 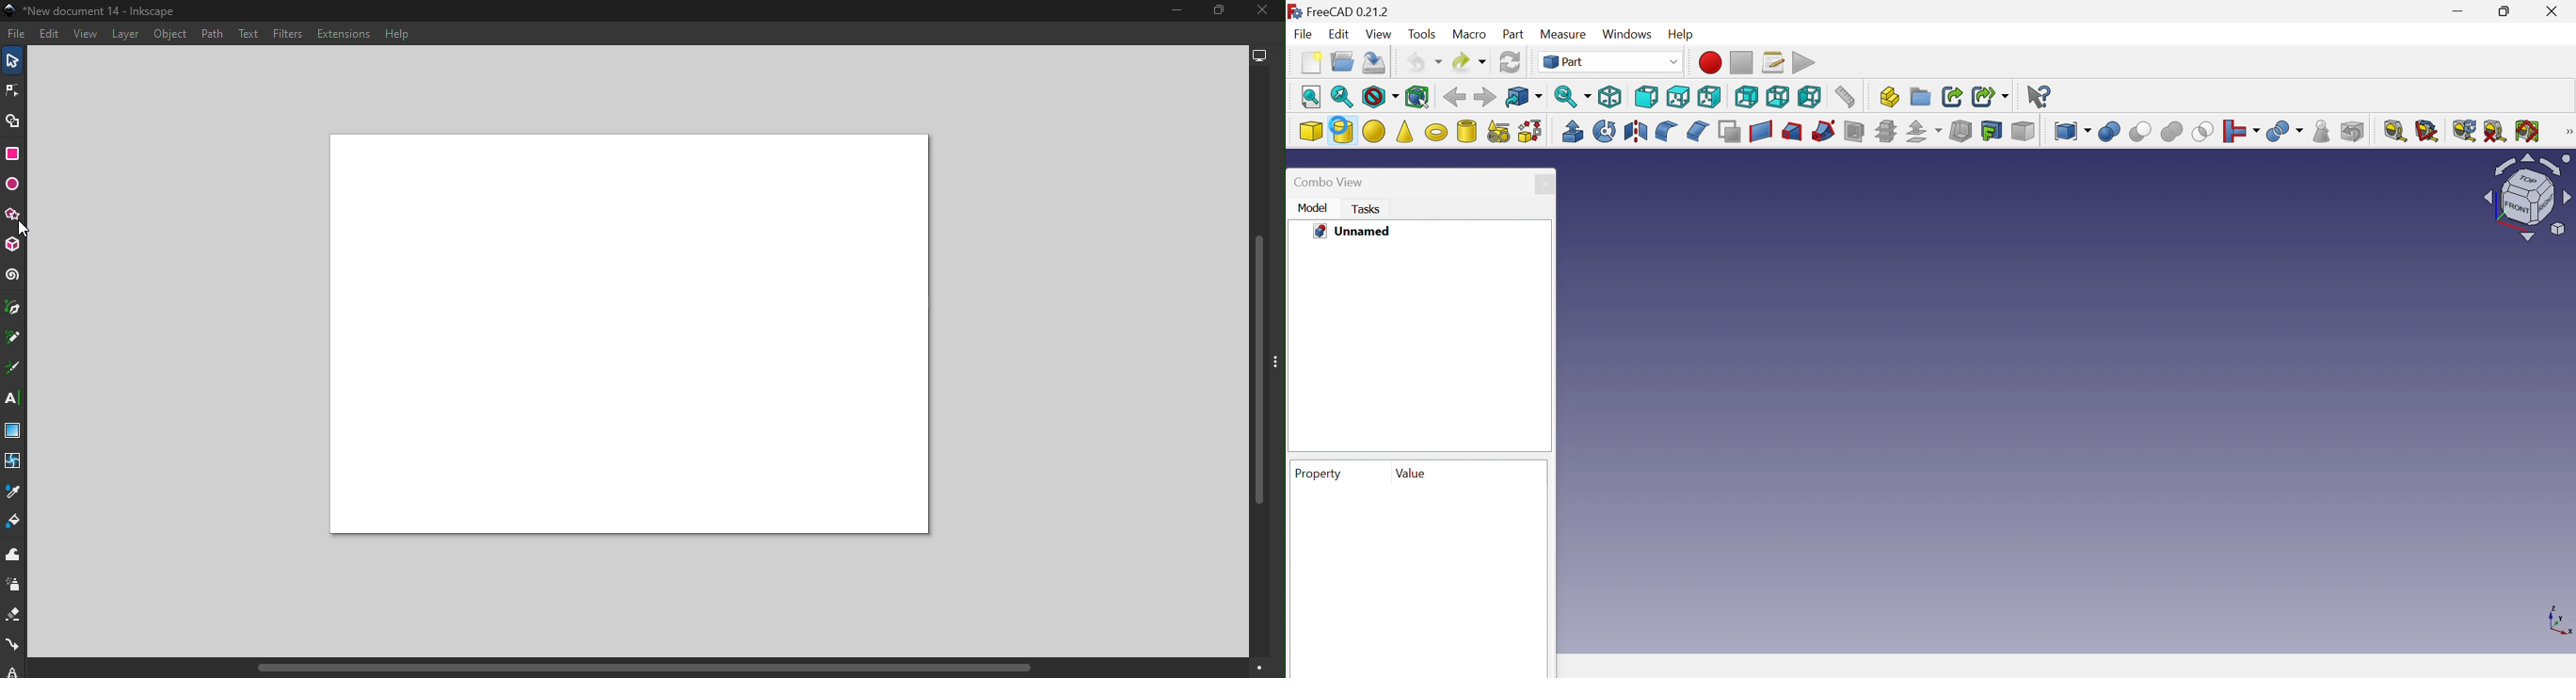 What do you see at coordinates (1921, 96) in the screenshot?
I see `Create group` at bounding box center [1921, 96].